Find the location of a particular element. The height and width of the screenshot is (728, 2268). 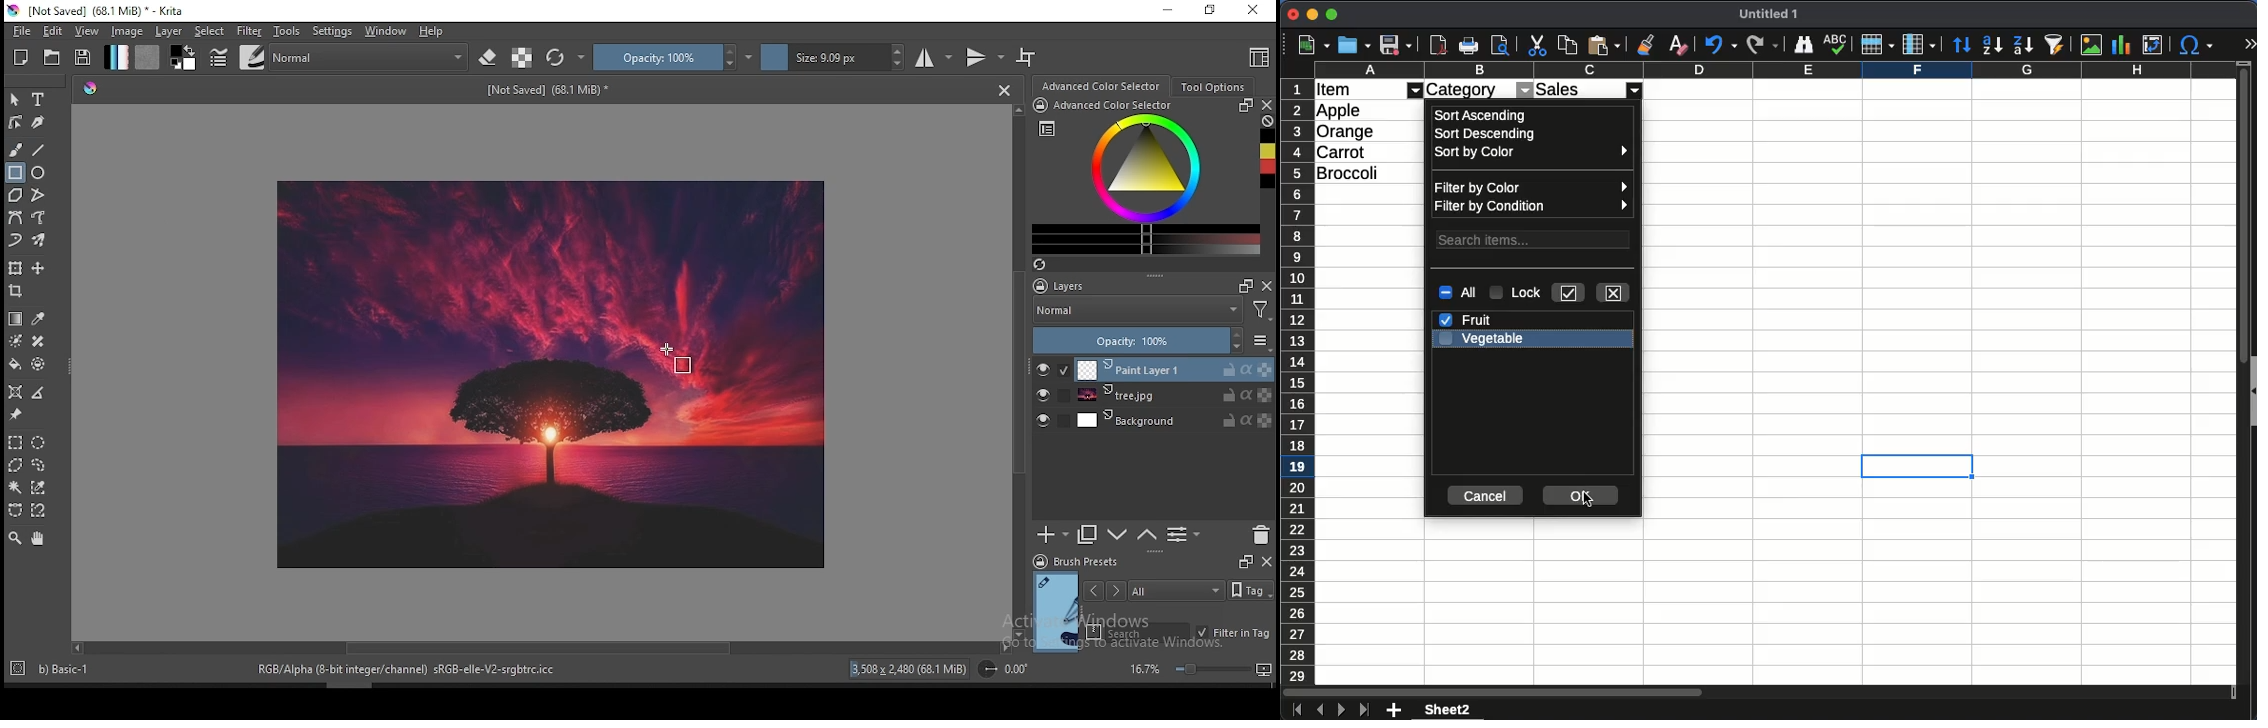

enclose and fill tool is located at coordinates (41, 364).